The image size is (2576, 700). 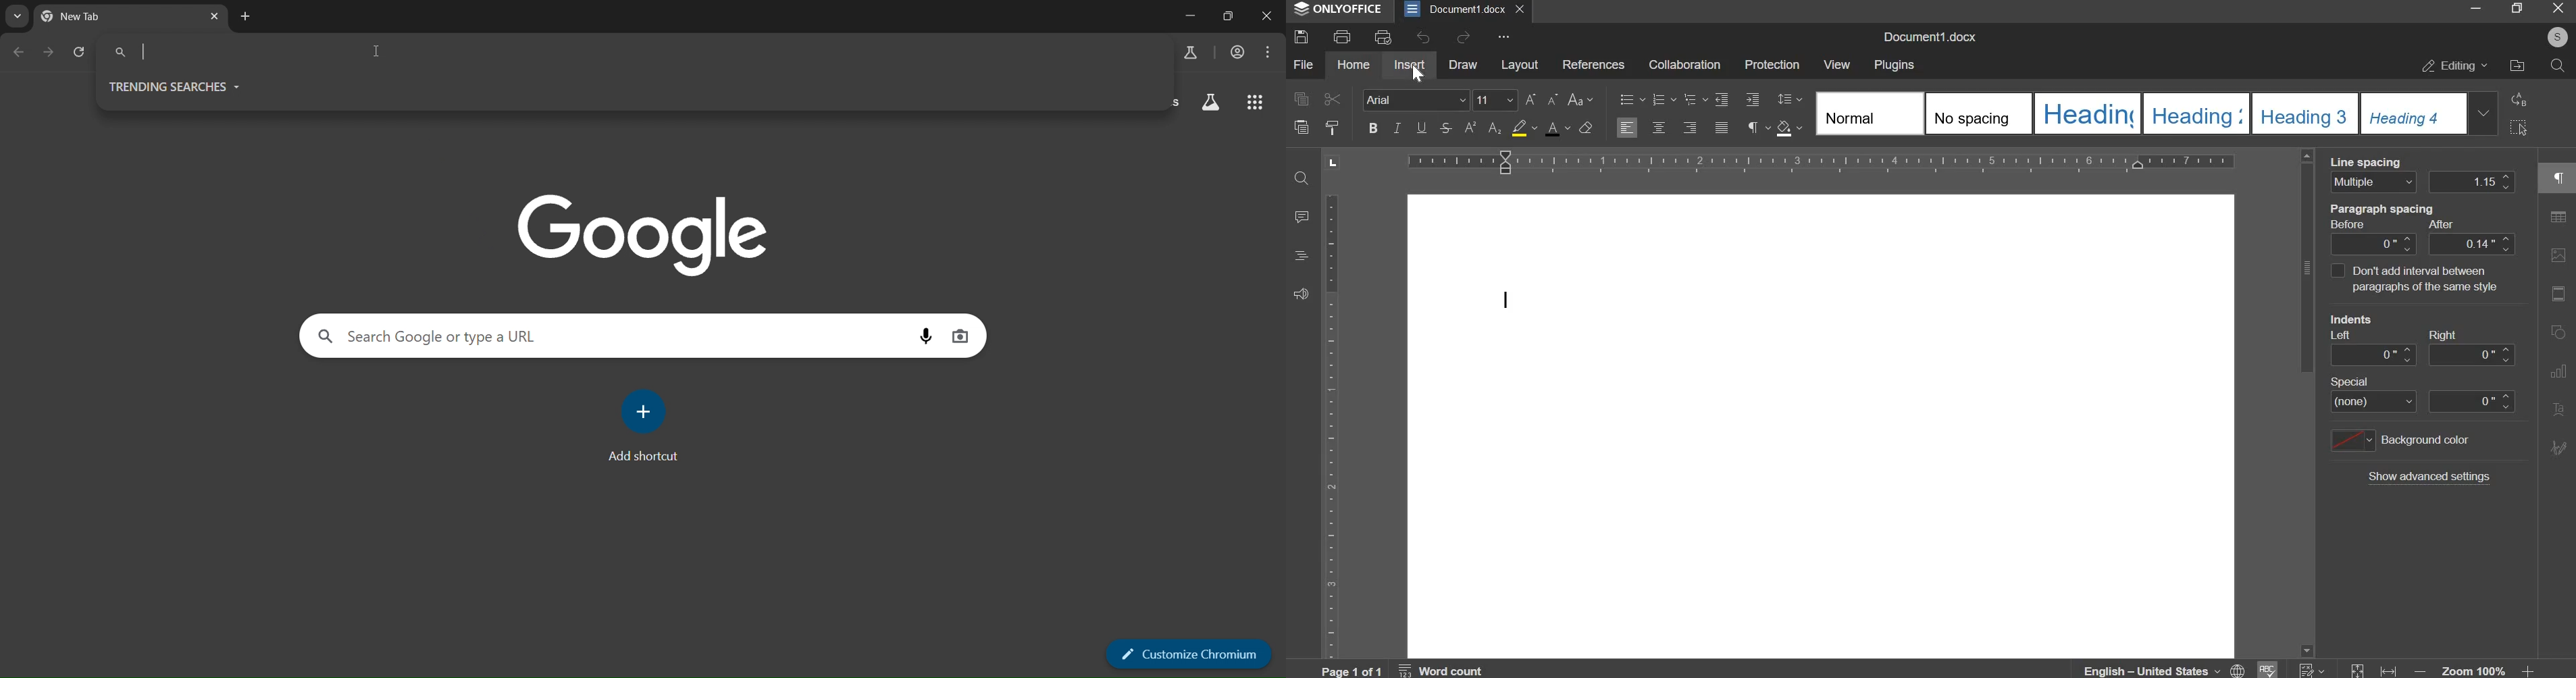 I want to click on line spacing, so click(x=1789, y=99).